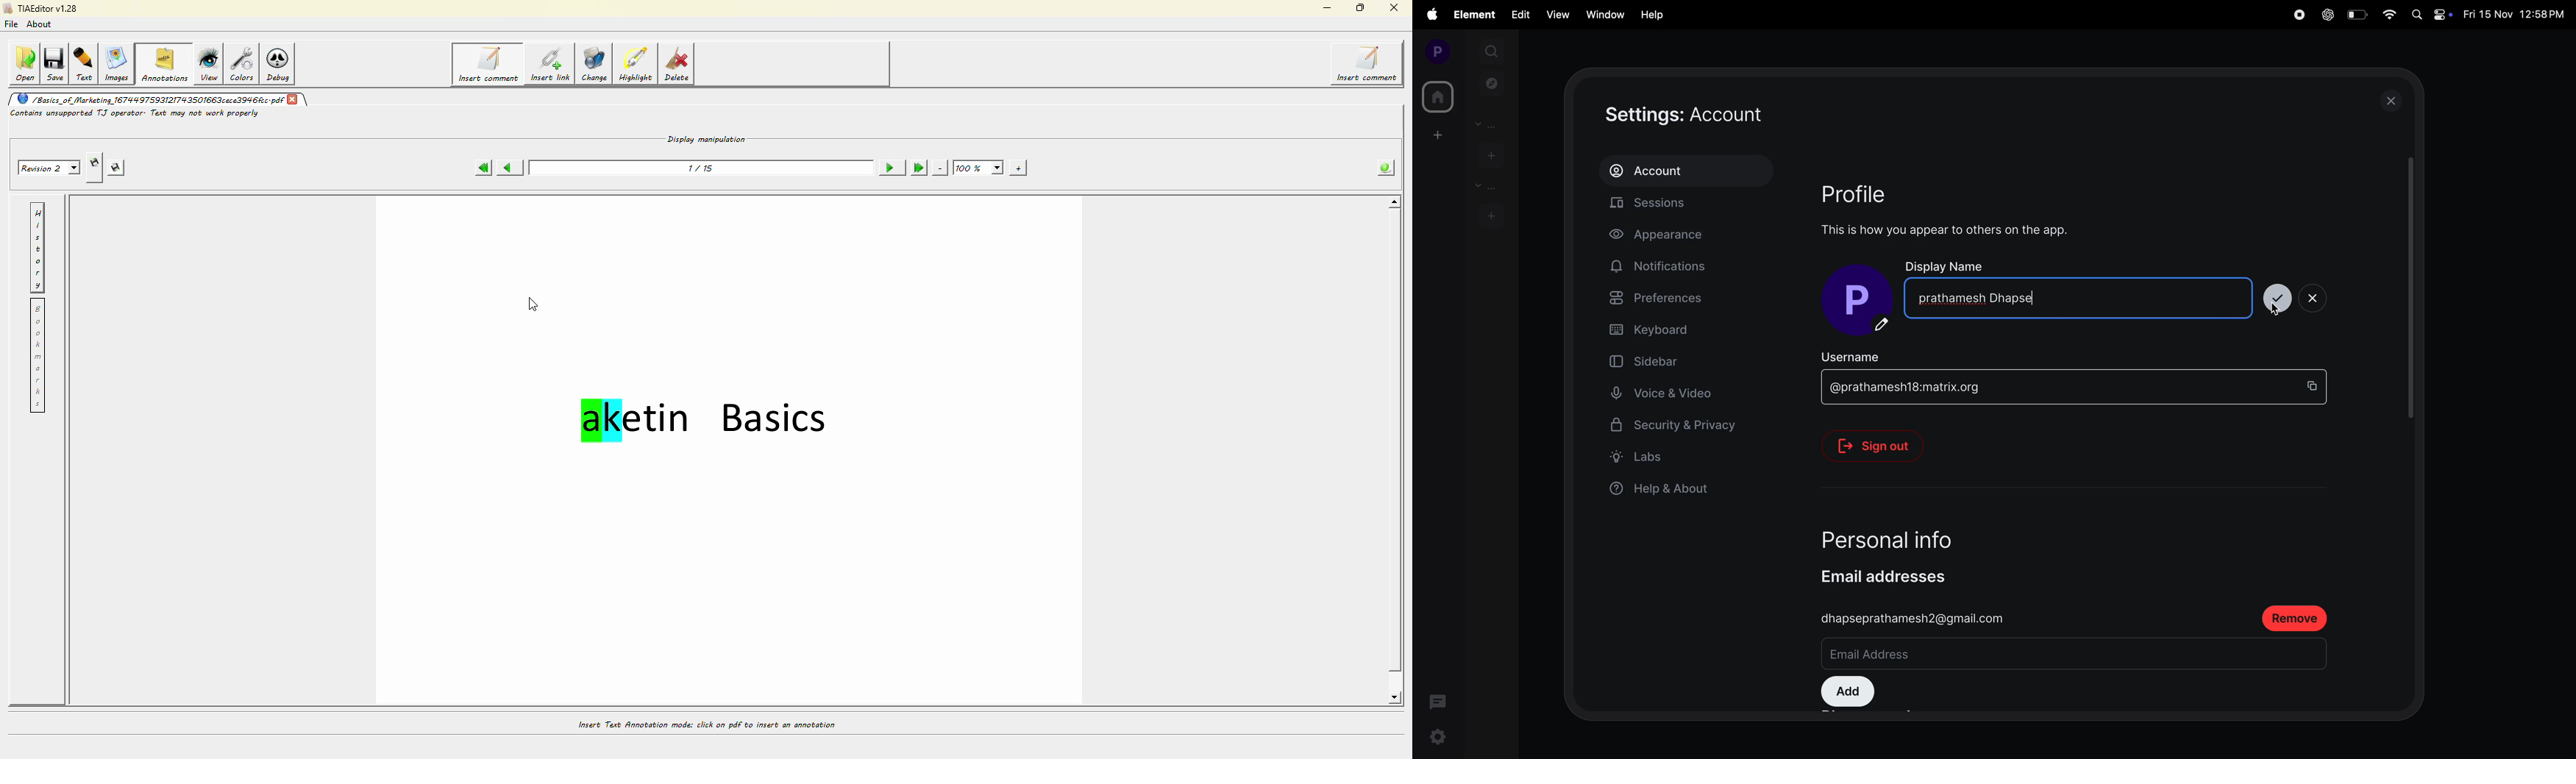 Image resolution: width=2576 pixels, height=784 pixels. I want to click on sidebar, so click(1664, 360).